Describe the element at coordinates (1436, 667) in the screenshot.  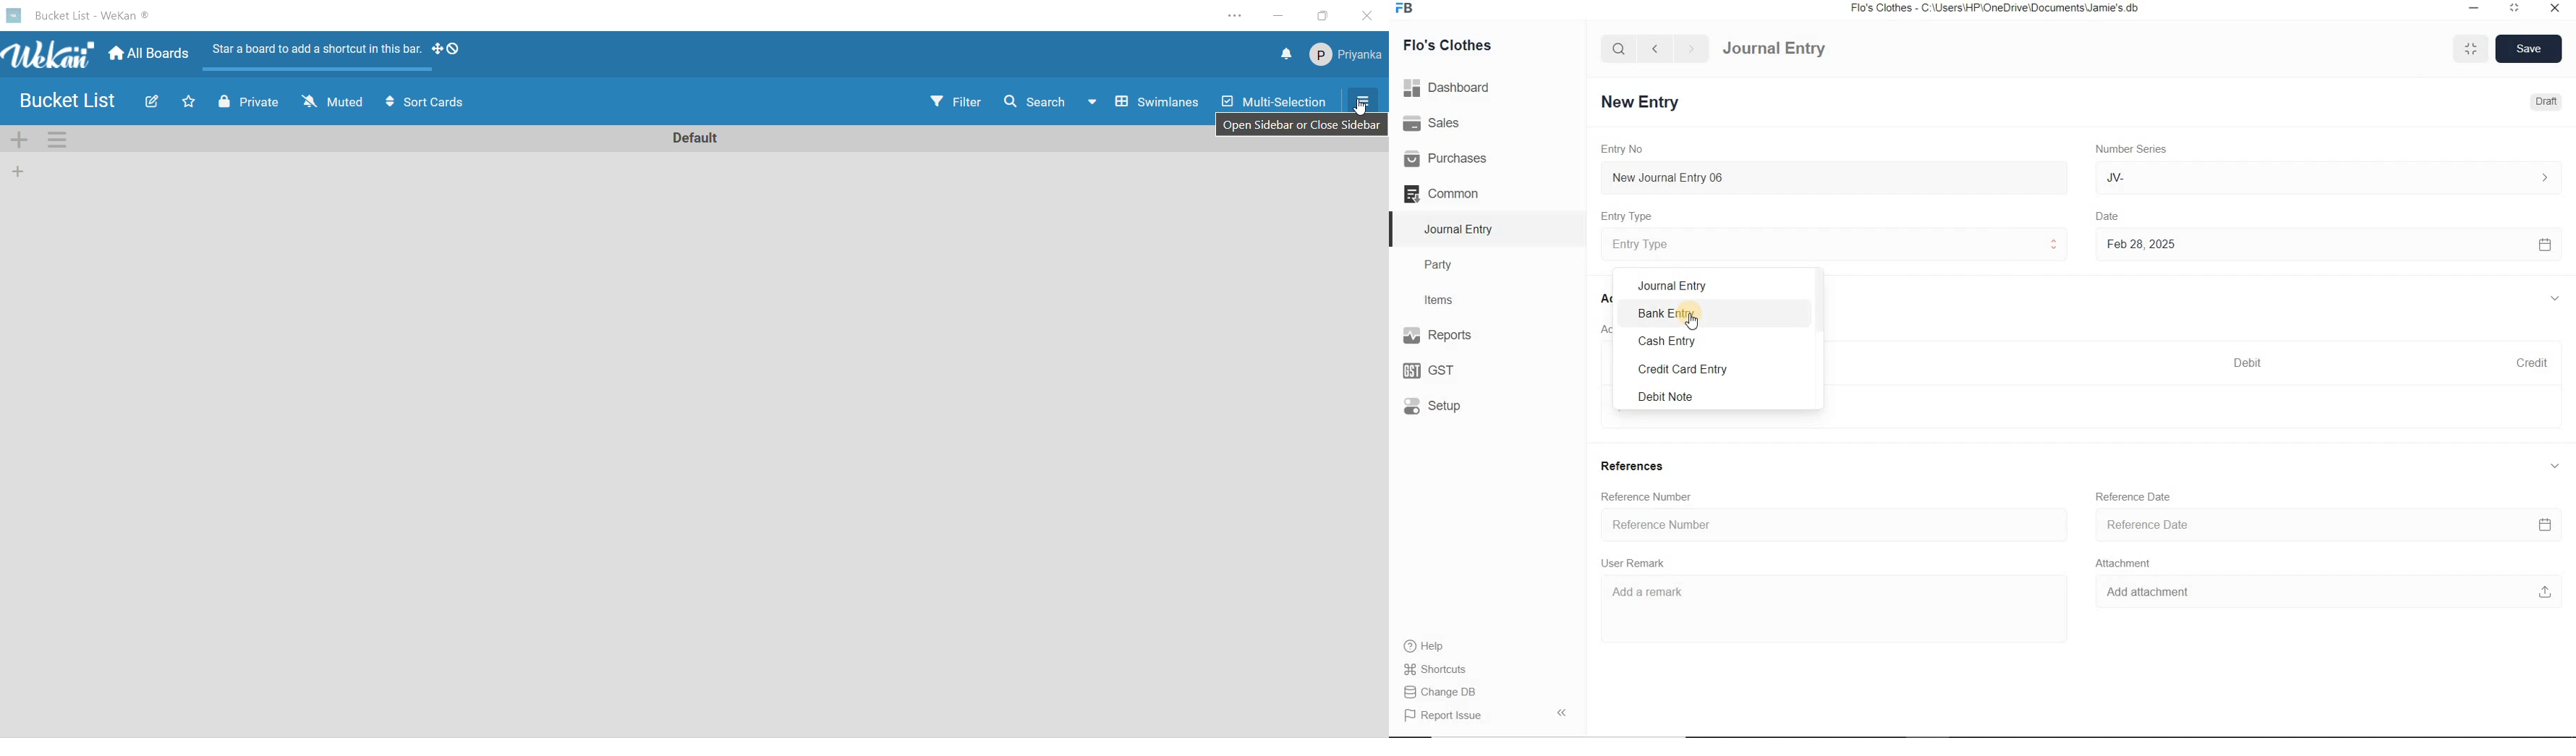
I see `Shortcuts` at that location.